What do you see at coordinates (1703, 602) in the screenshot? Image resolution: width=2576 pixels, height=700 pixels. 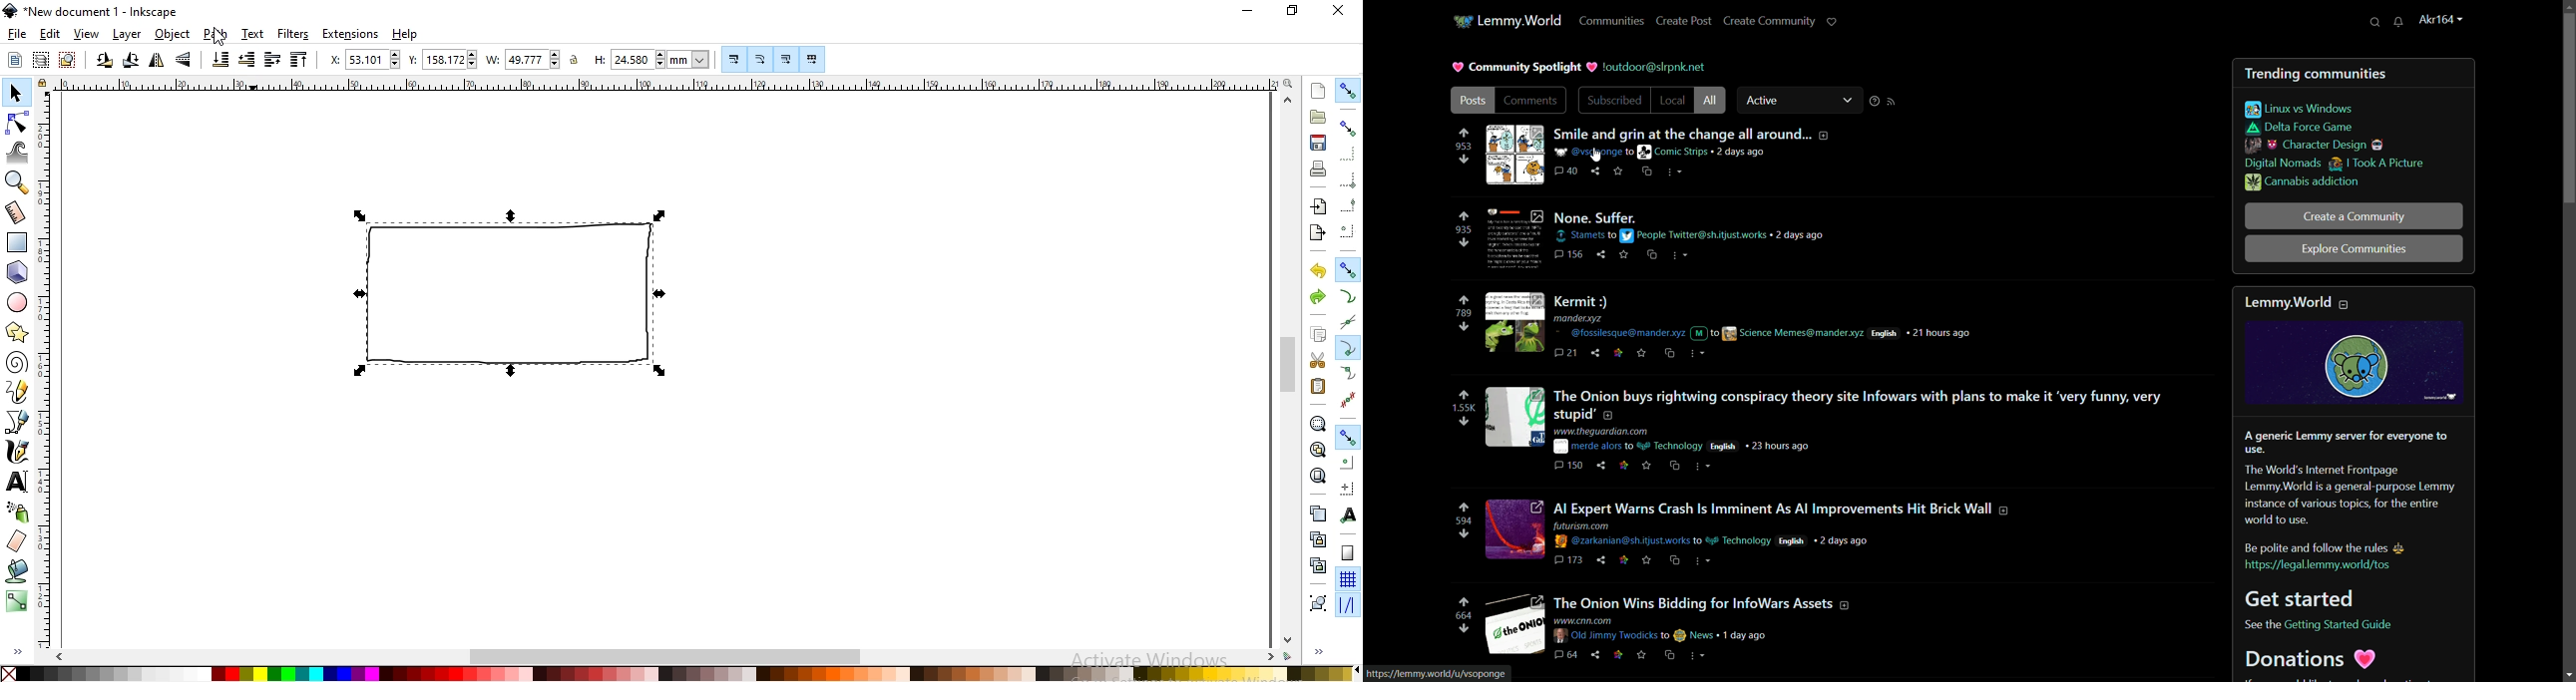 I see `post-5` at bounding box center [1703, 602].